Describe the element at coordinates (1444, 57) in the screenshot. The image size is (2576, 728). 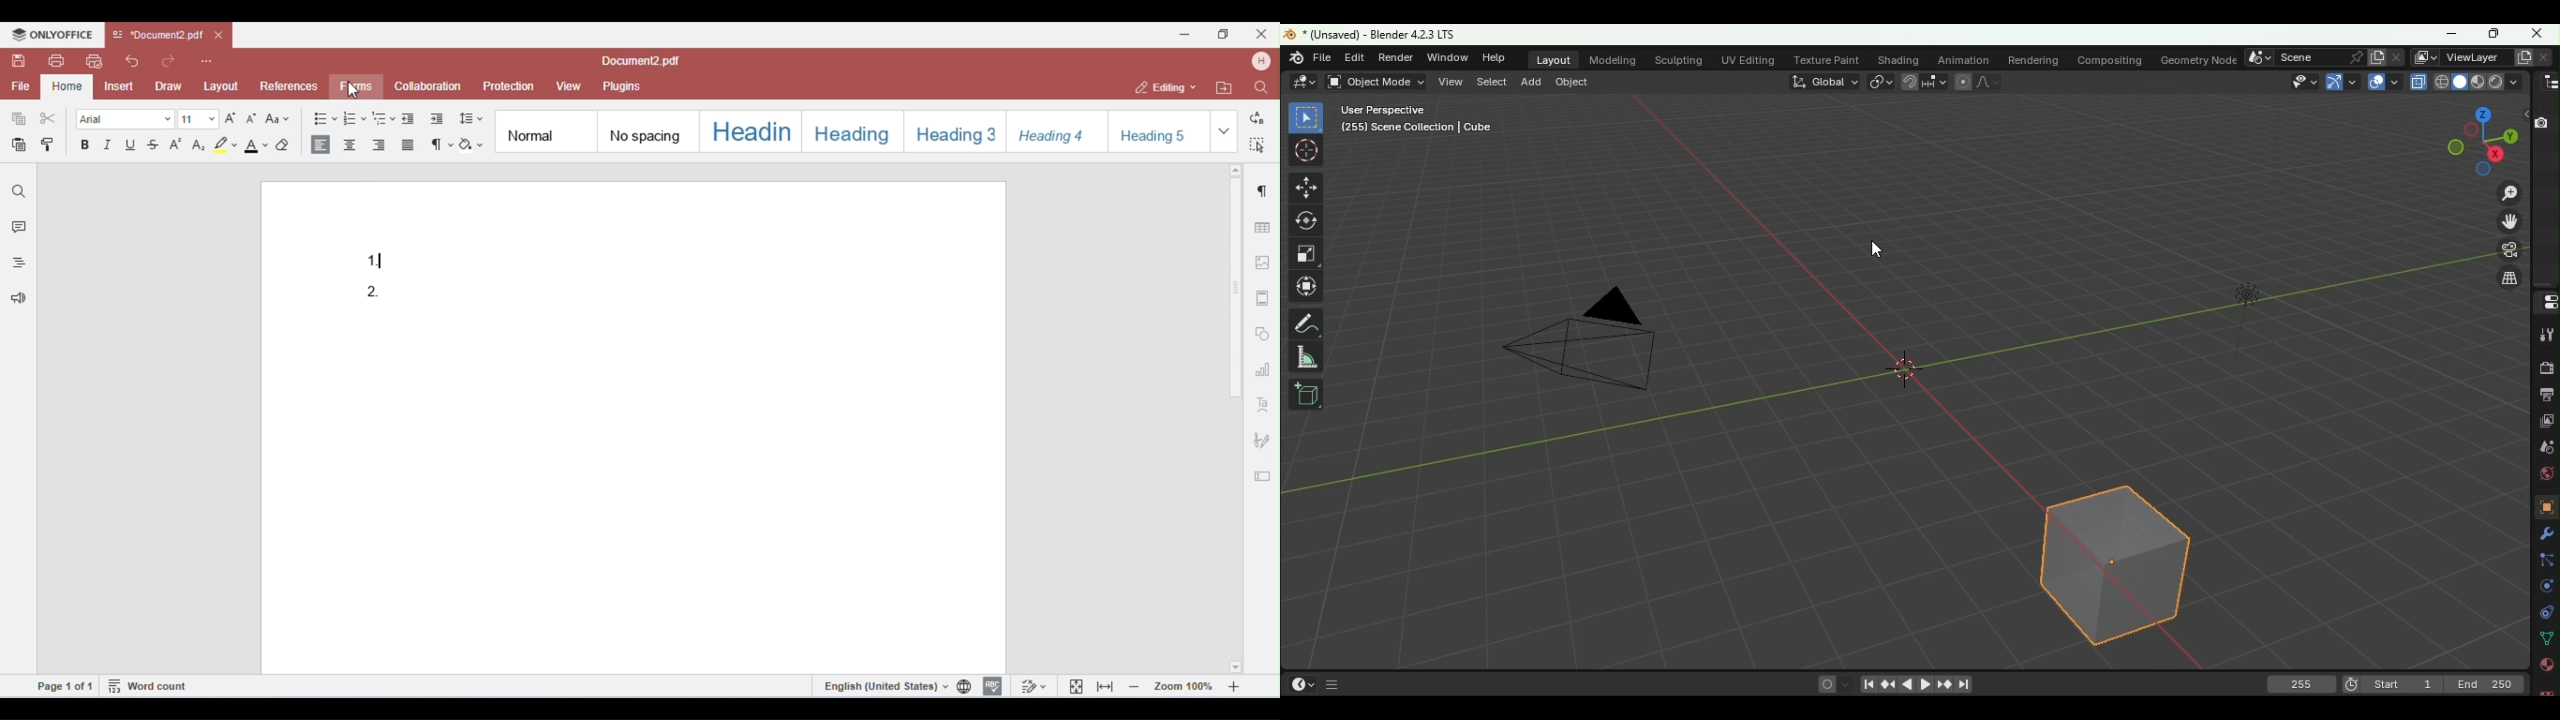
I see `Window` at that location.